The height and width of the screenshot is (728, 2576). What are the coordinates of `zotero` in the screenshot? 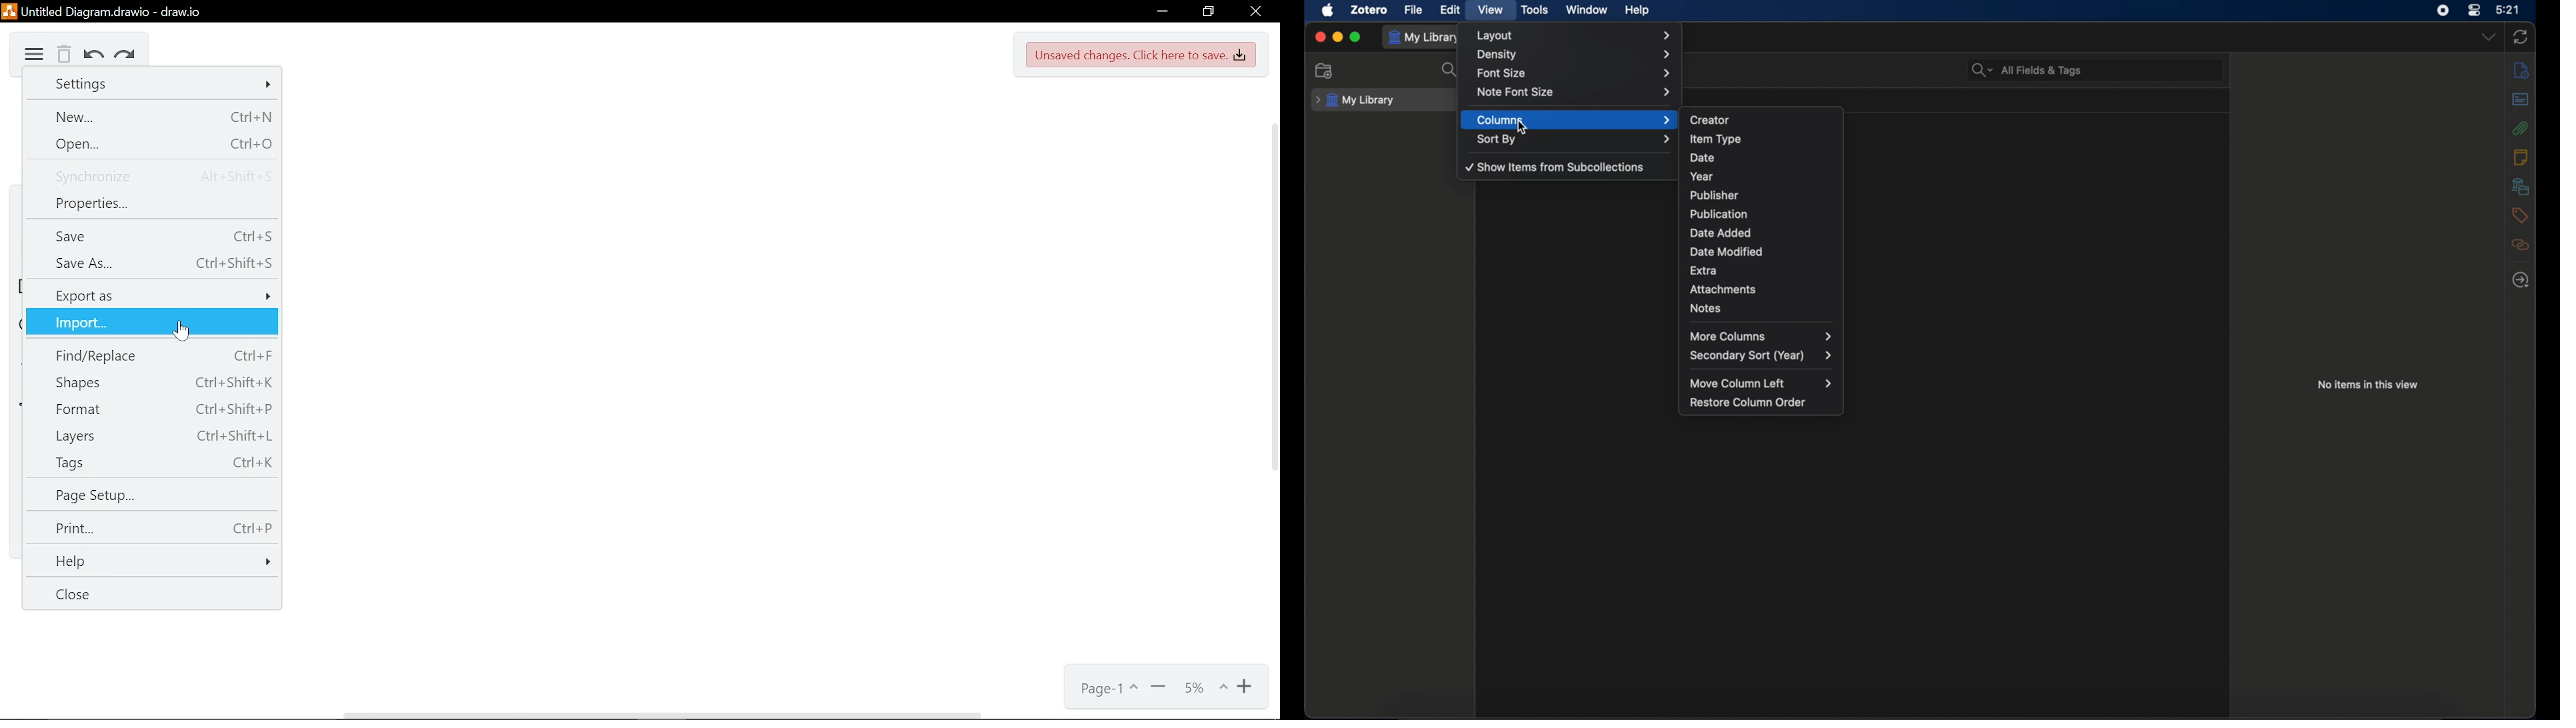 It's located at (1369, 11).